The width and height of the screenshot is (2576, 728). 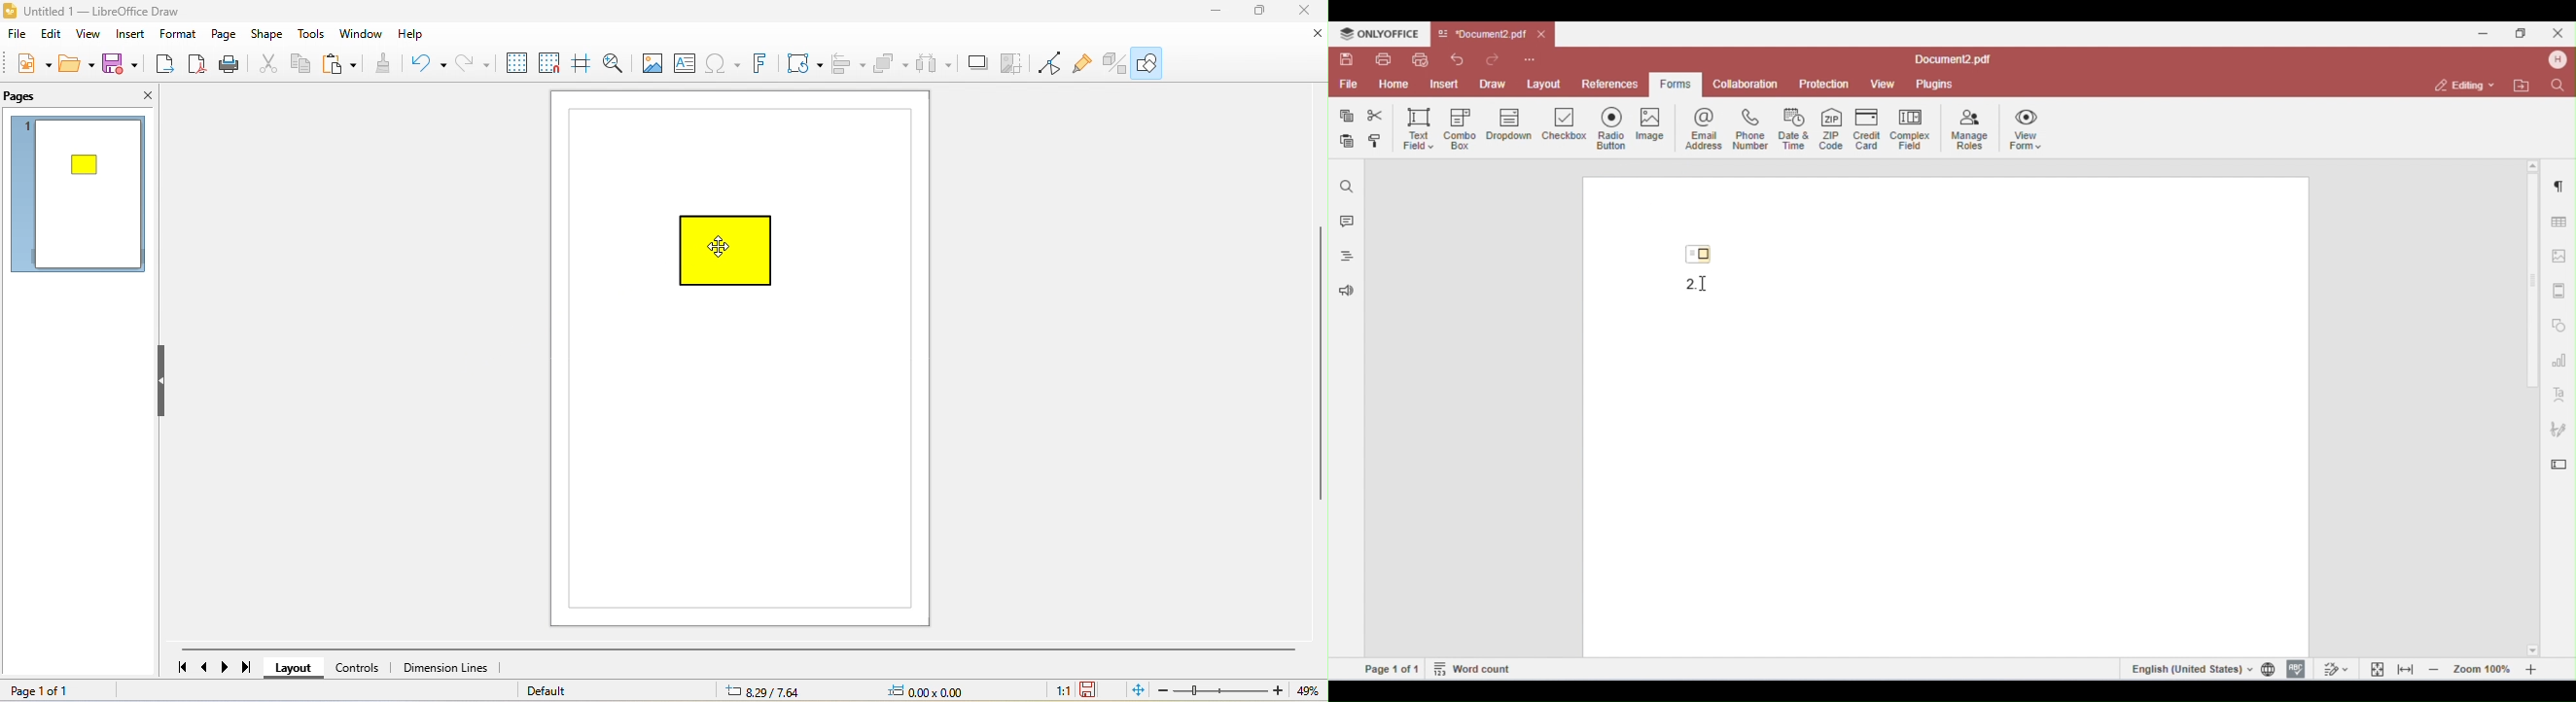 What do you see at coordinates (136, 94) in the screenshot?
I see `close` at bounding box center [136, 94].